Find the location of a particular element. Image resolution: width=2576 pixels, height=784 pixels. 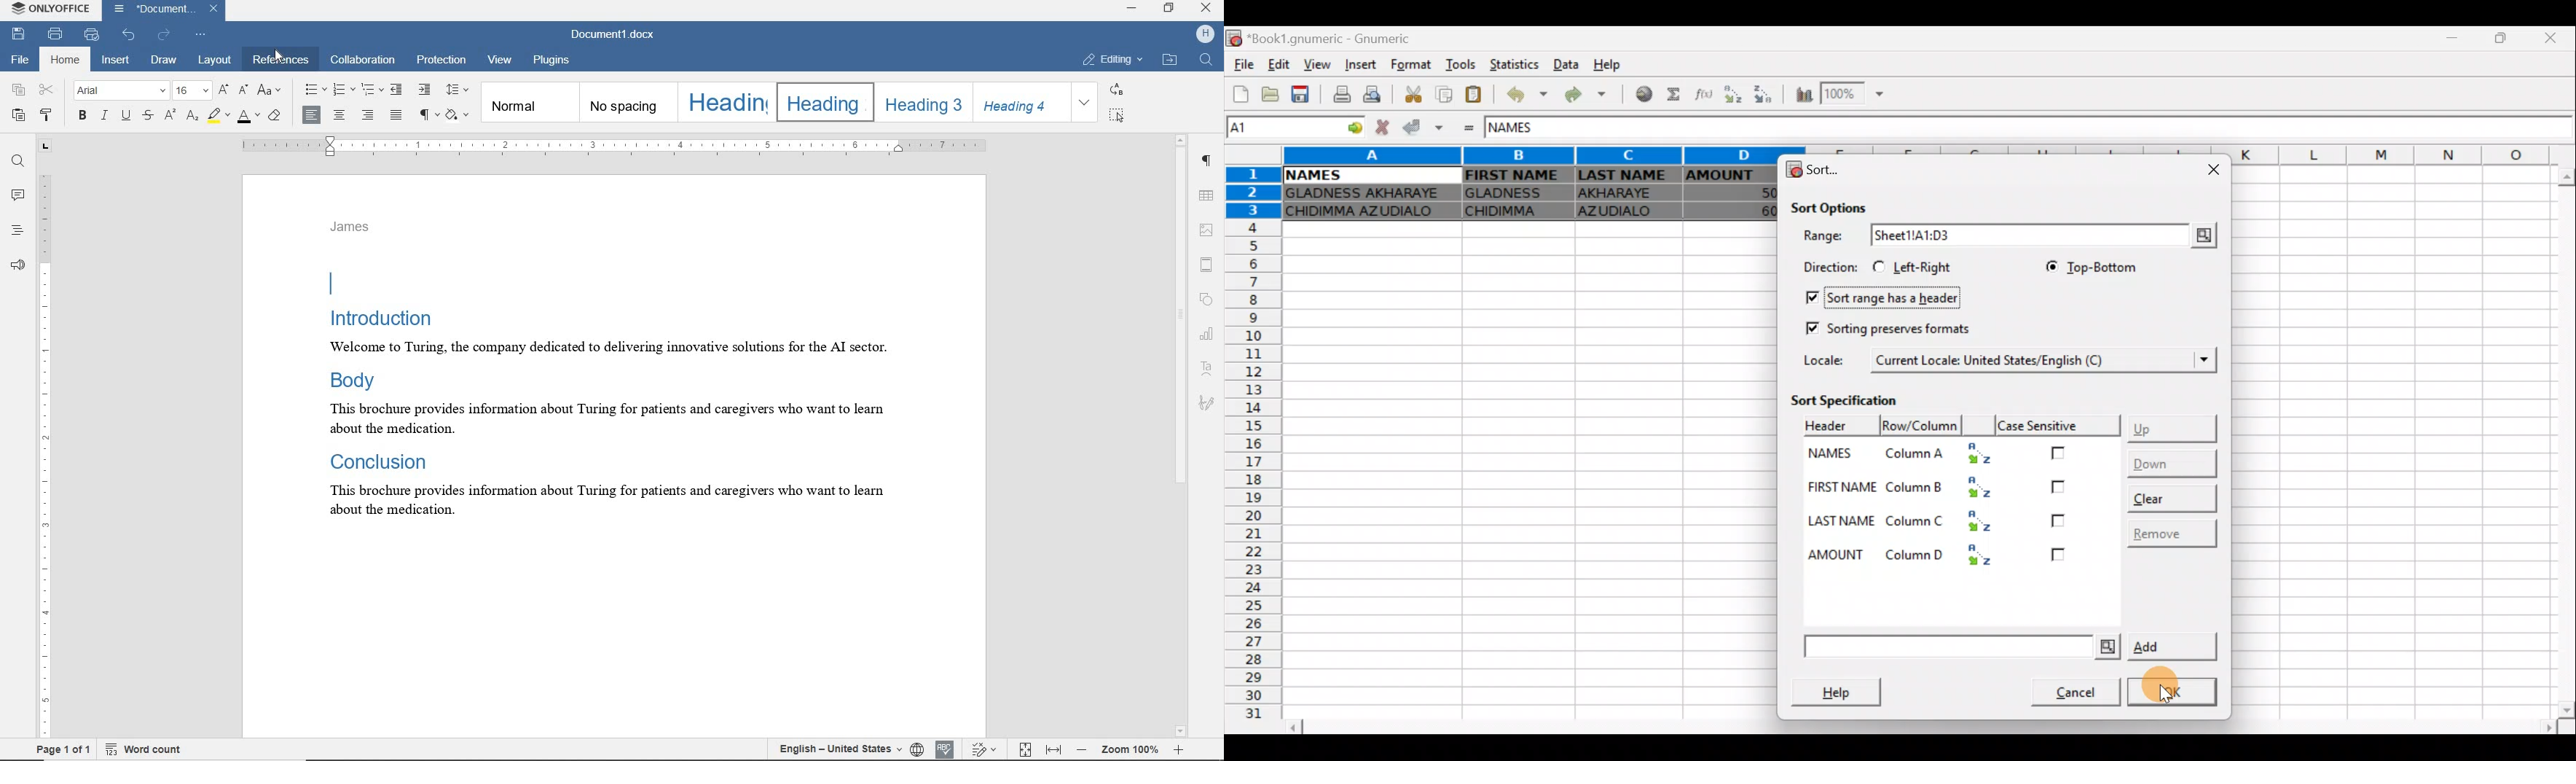

zoom out or zoom in is located at coordinates (1128, 749).